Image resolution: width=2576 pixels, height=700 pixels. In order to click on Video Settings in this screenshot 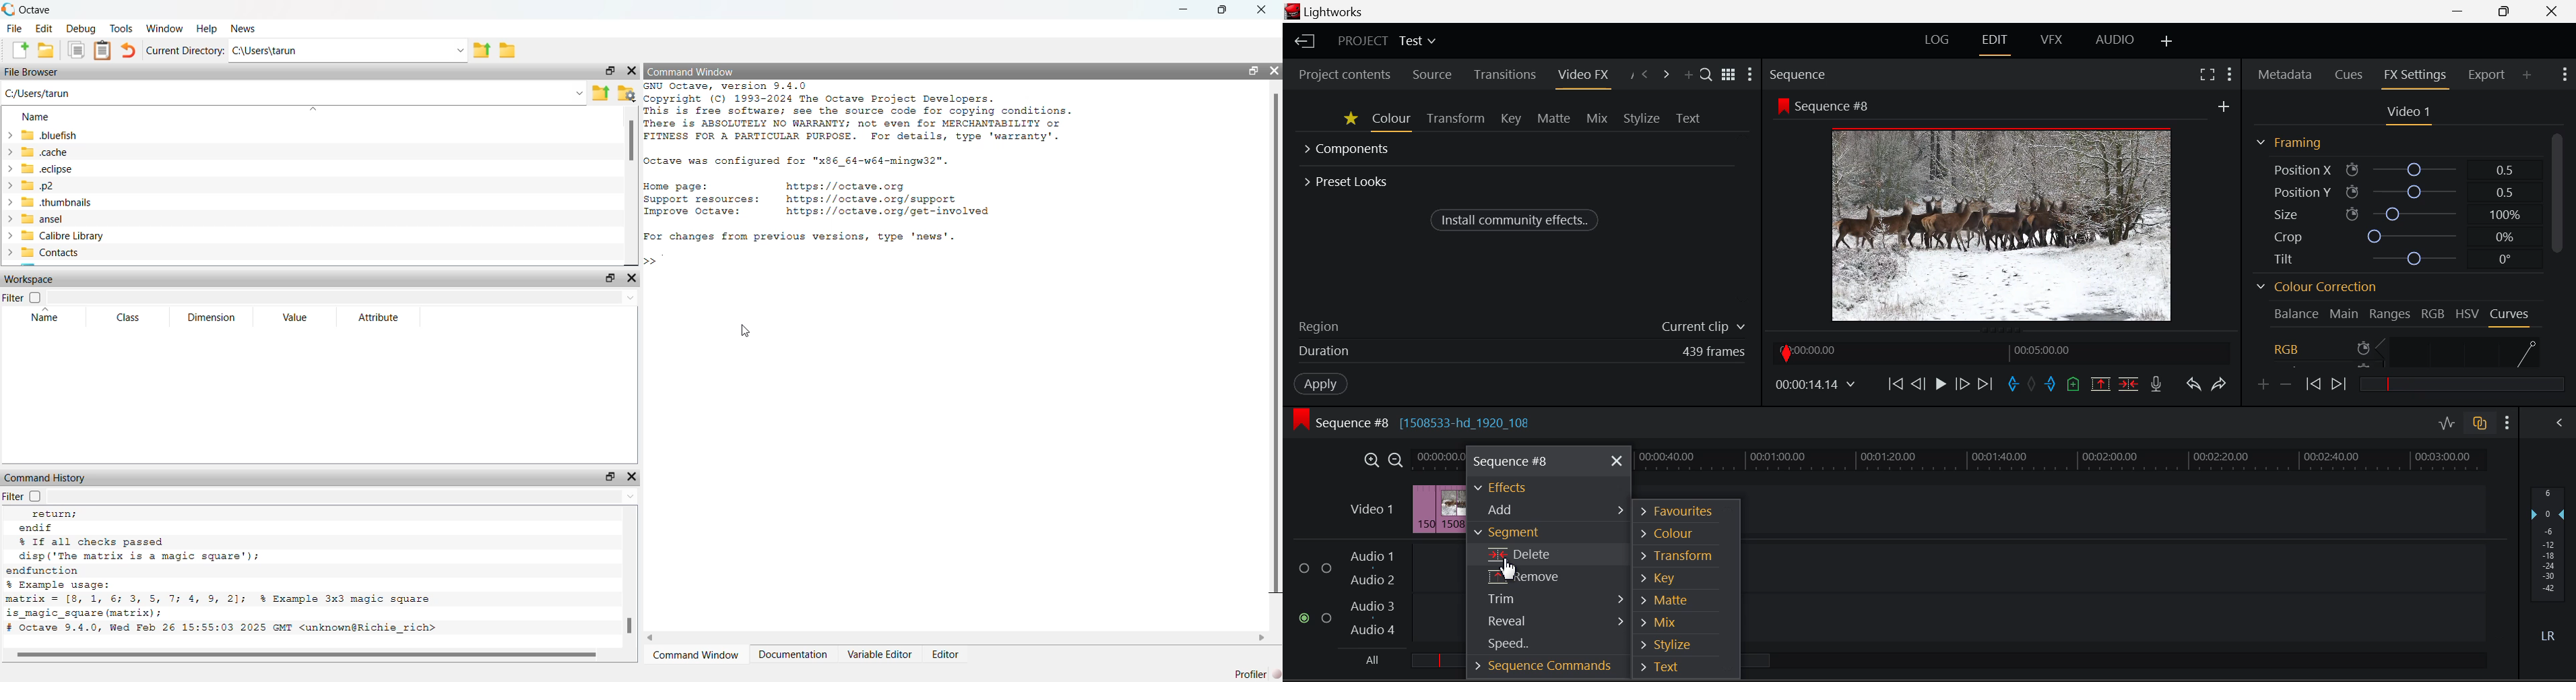, I will do `click(2405, 113)`.